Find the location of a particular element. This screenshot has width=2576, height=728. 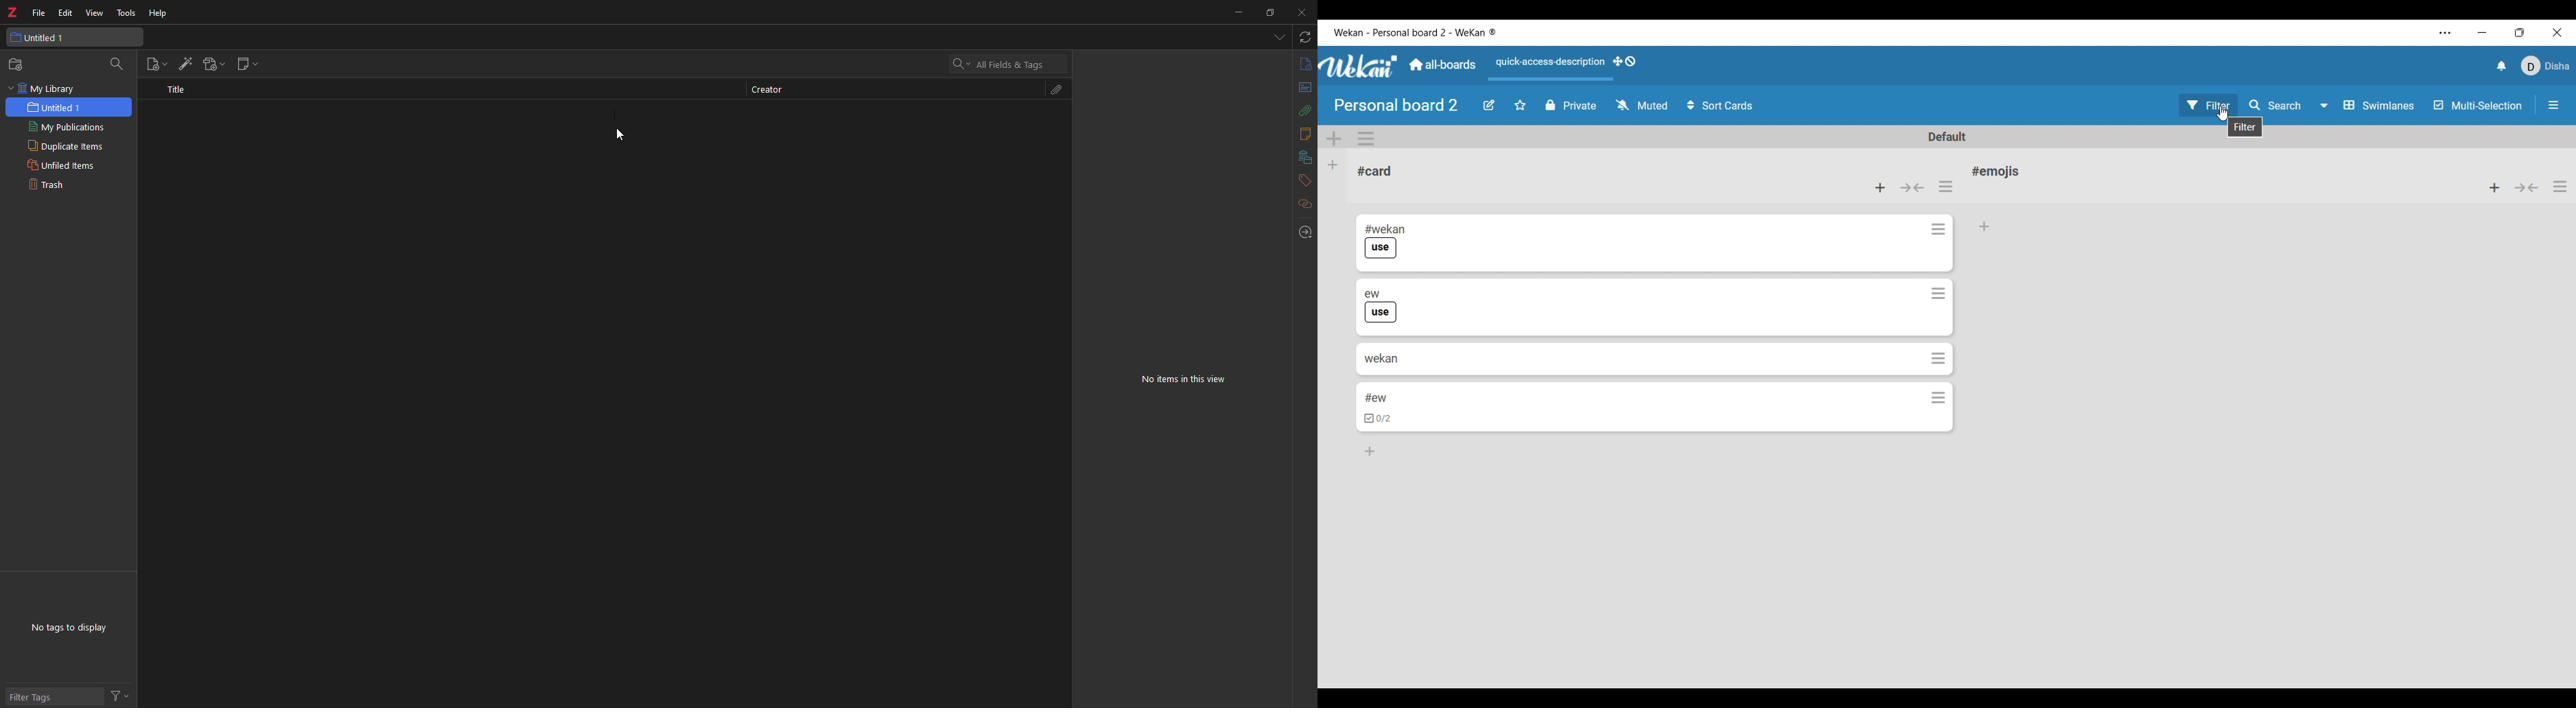

attach is located at coordinates (1059, 92).